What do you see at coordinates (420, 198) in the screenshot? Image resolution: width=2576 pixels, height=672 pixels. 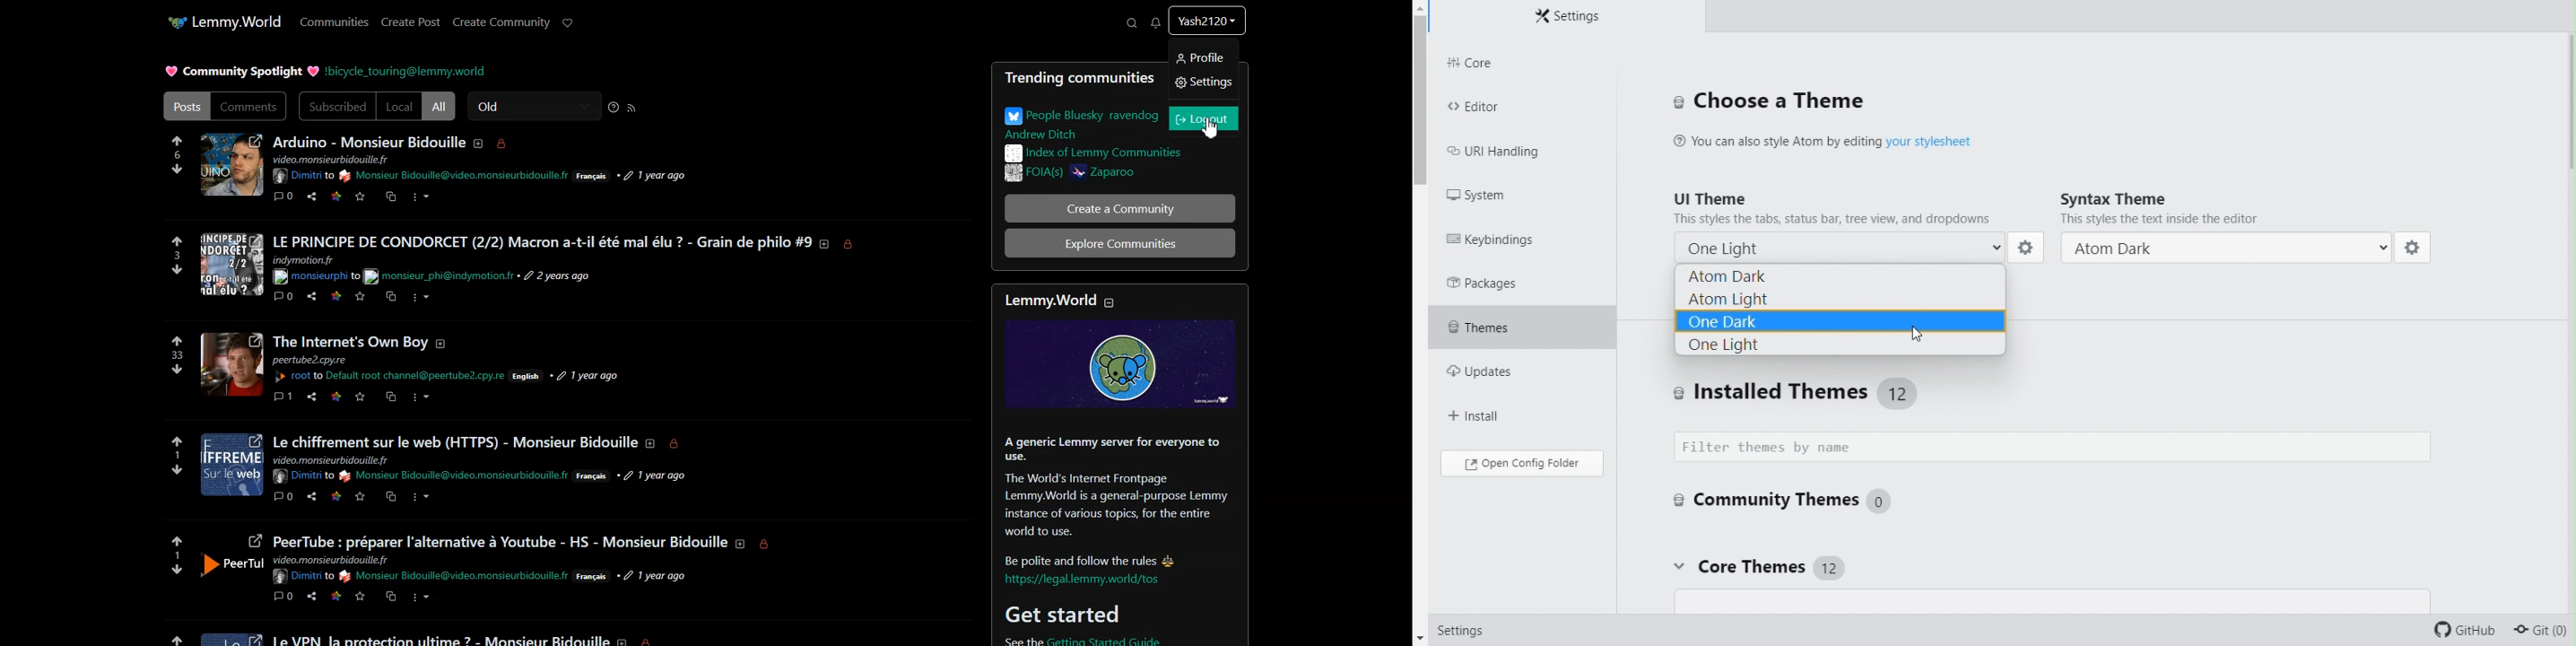 I see `More` at bounding box center [420, 198].